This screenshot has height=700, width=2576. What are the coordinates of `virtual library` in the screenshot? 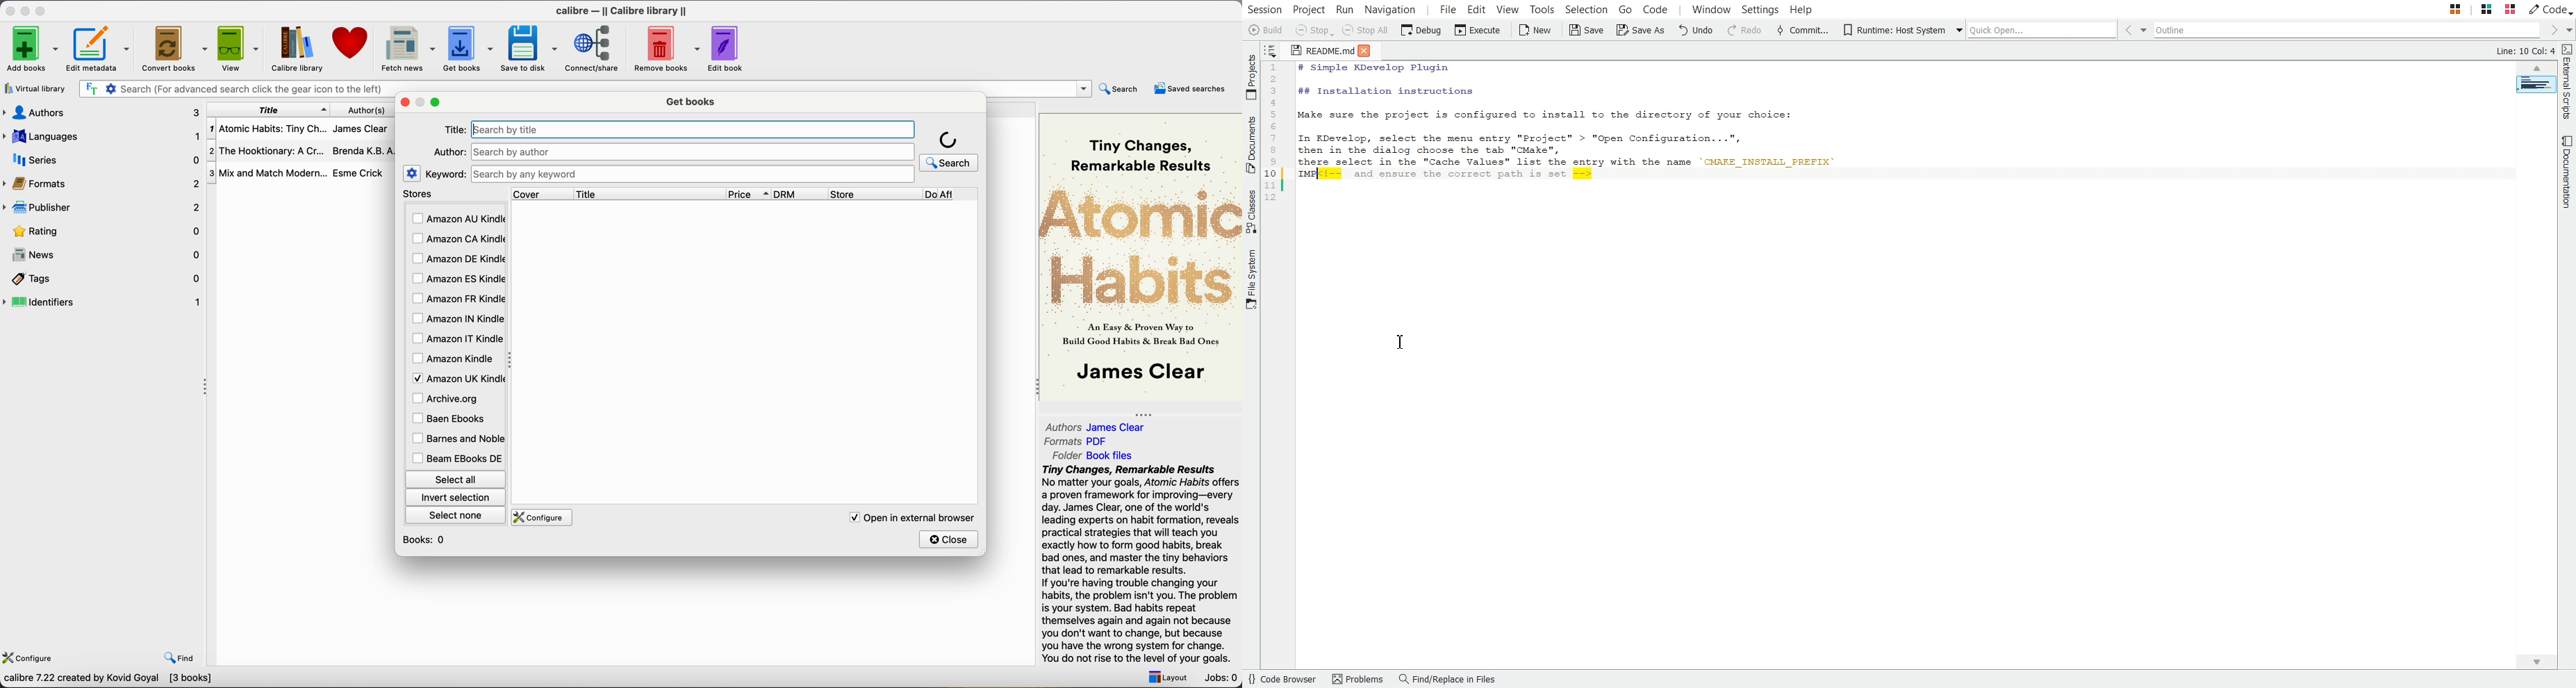 It's located at (36, 90).